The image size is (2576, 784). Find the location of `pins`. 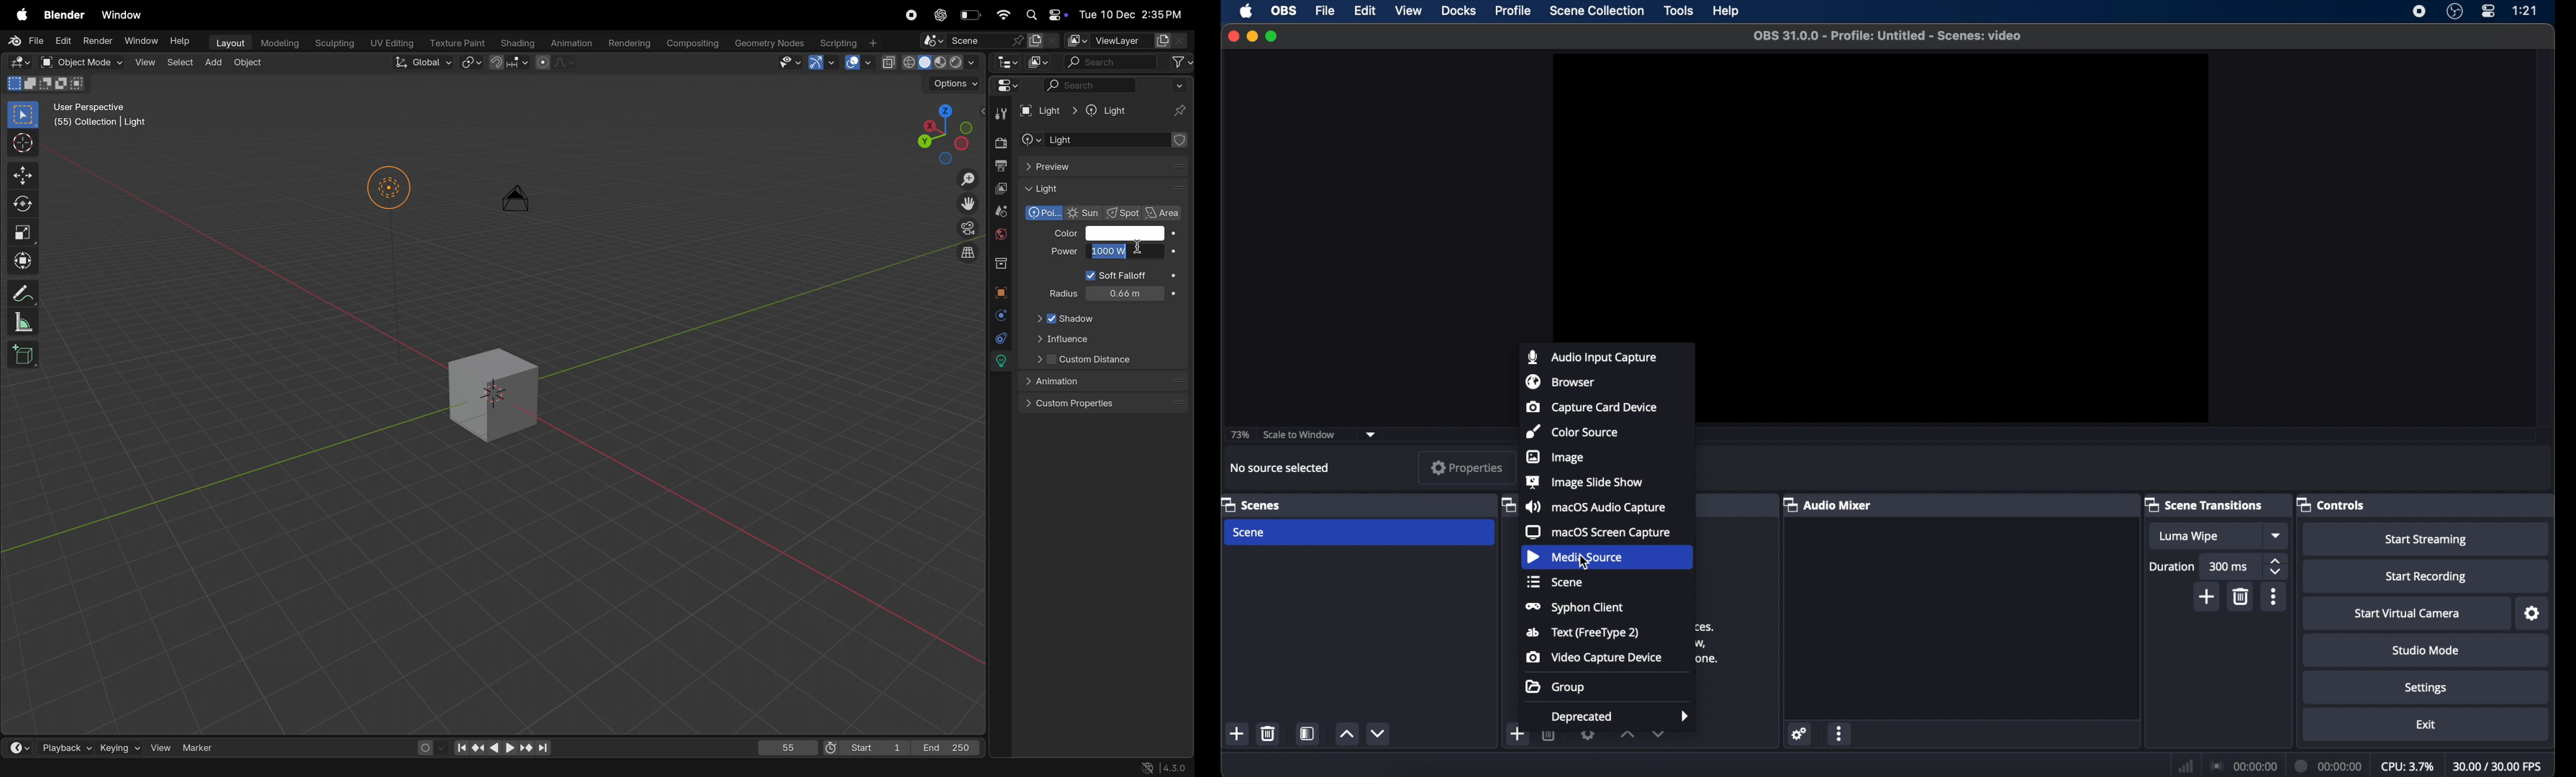

pins is located at coordinates (1181, 110).